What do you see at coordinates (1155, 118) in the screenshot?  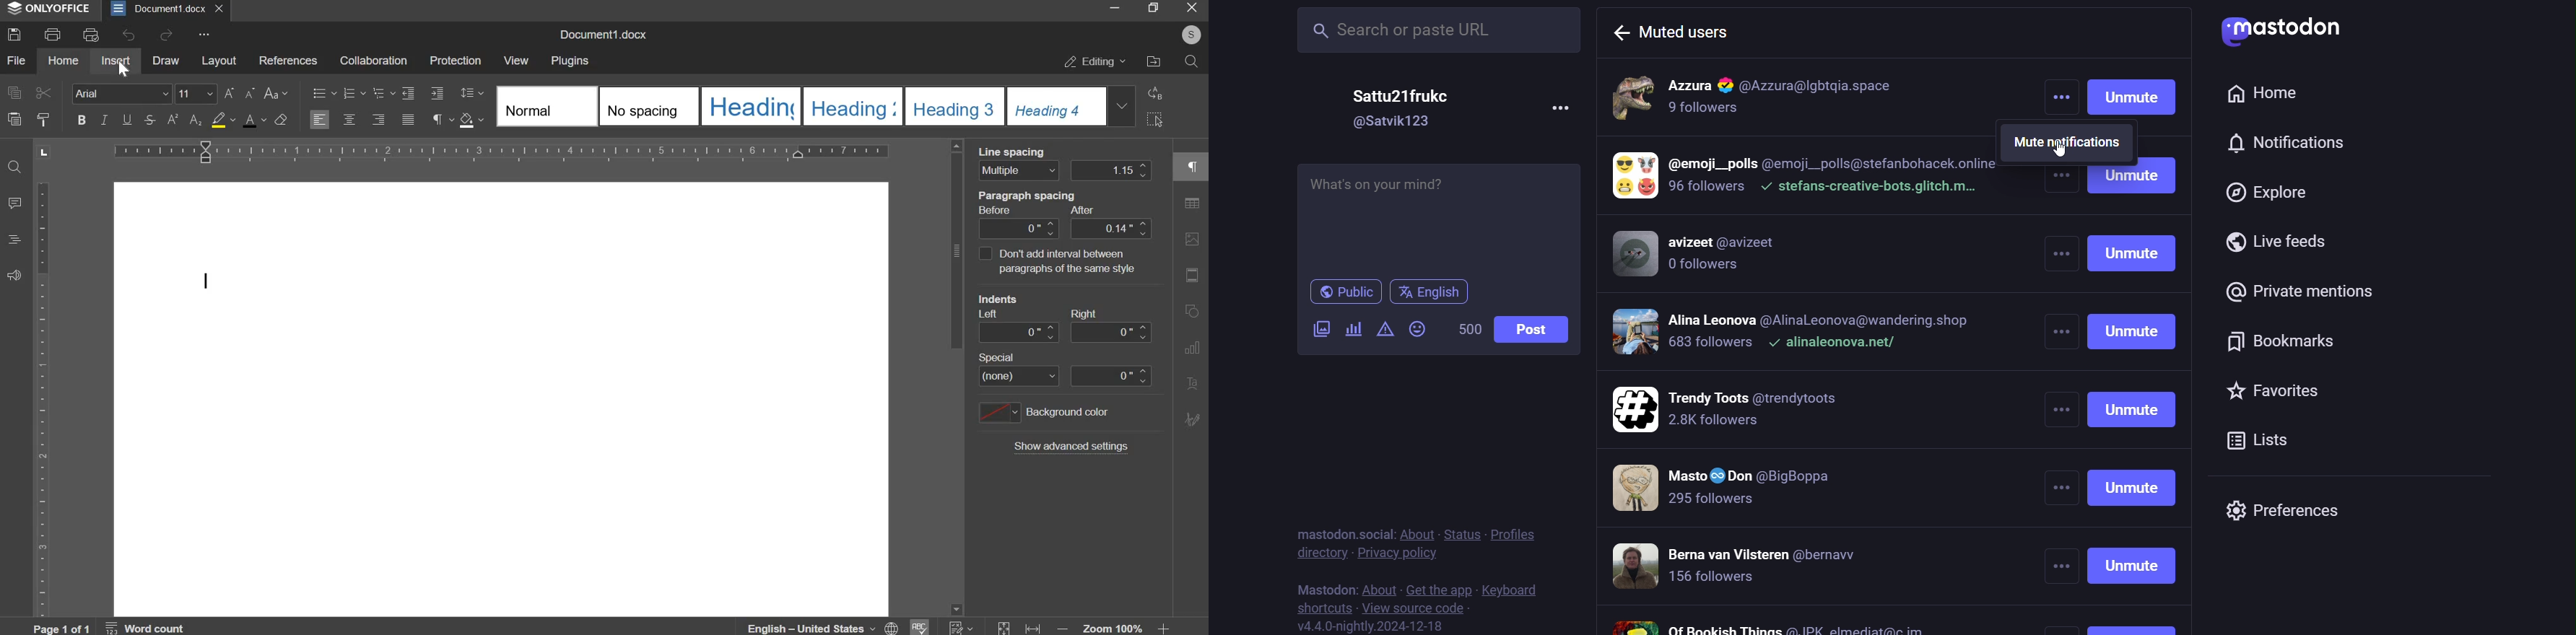 I see `select` at bounding box center [1155, 118].